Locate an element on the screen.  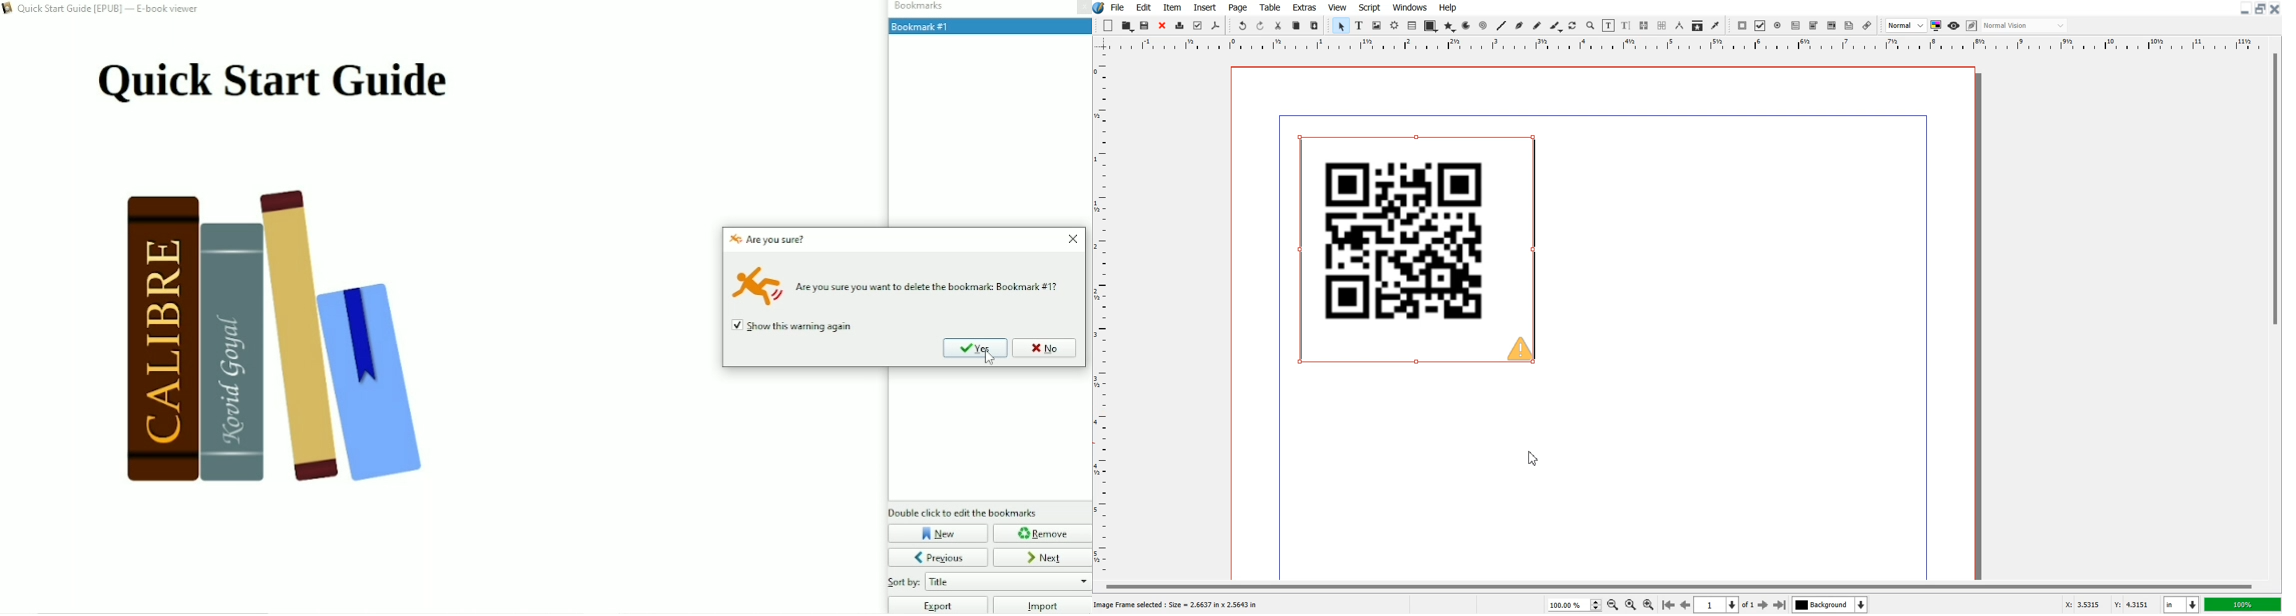
Yes is located at coordinates (975, 347).